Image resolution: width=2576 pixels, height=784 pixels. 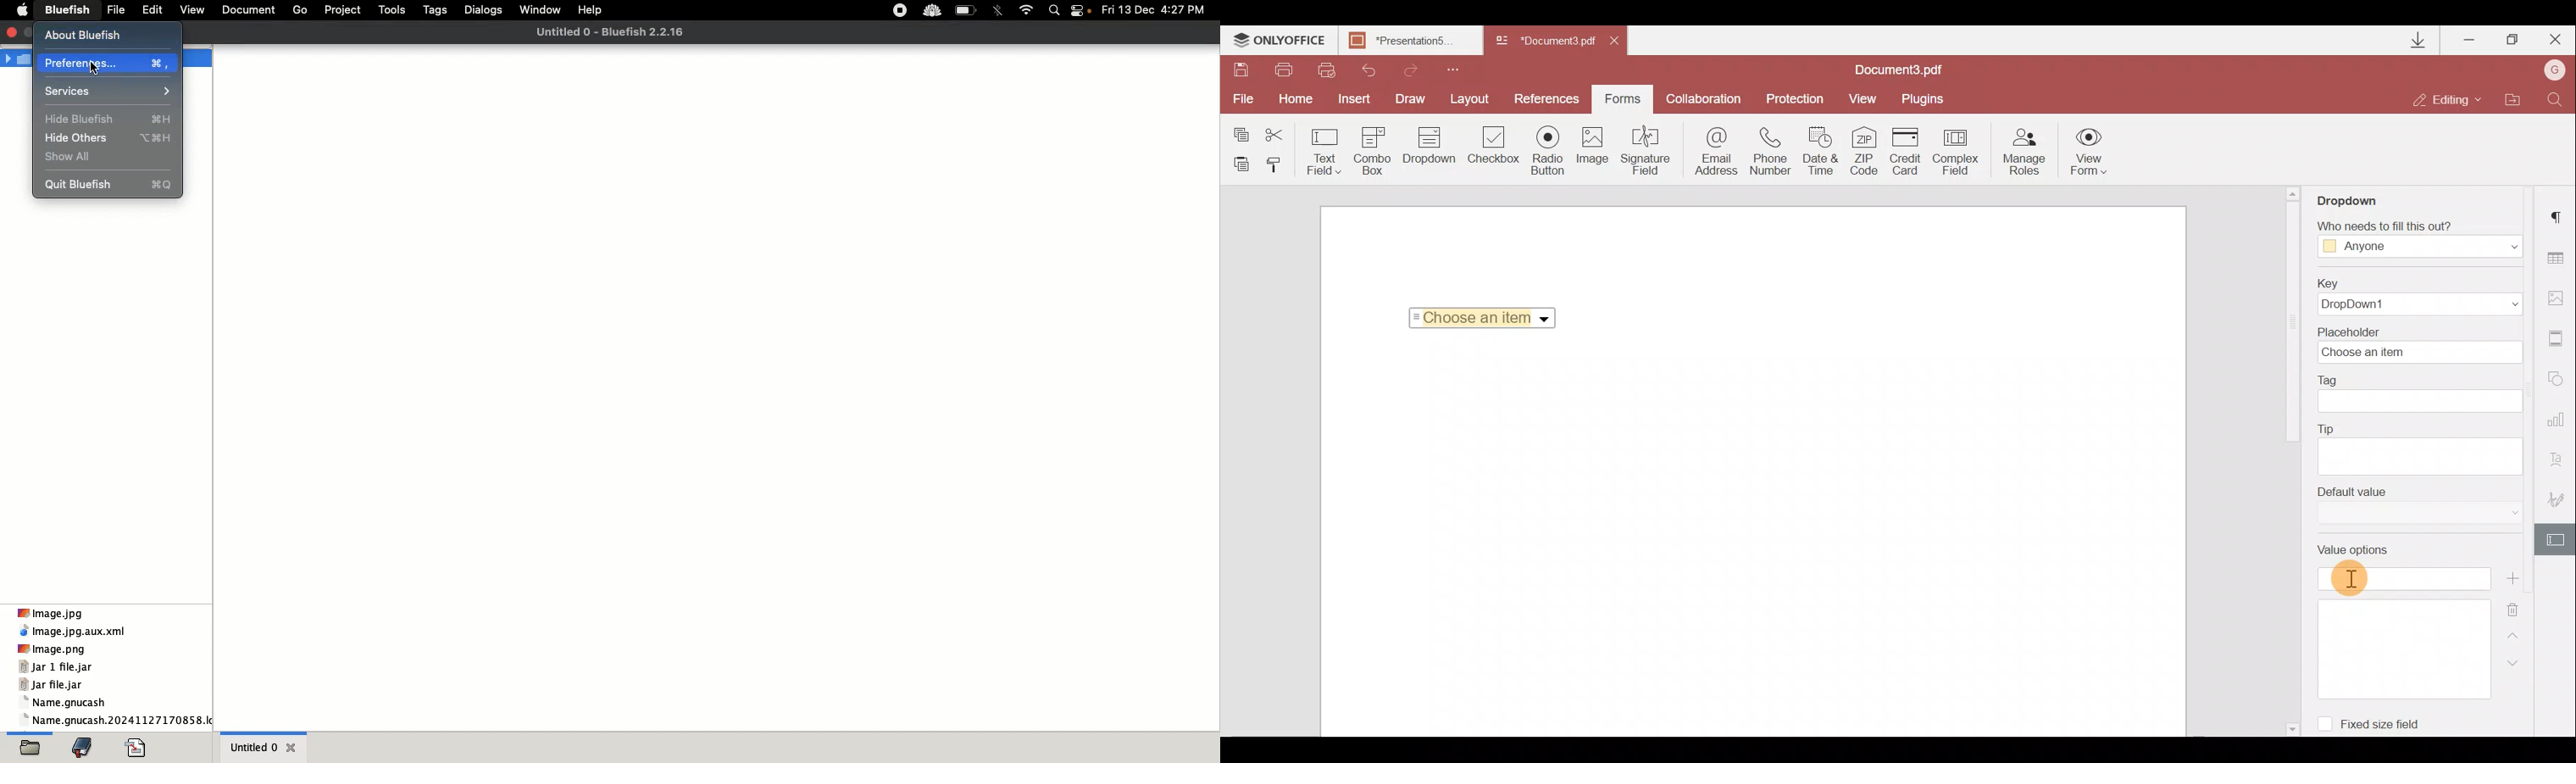 What do you see at coordinates (53, 649) in the screenshot?
I see `PNG` at bounding box center [53, 649].